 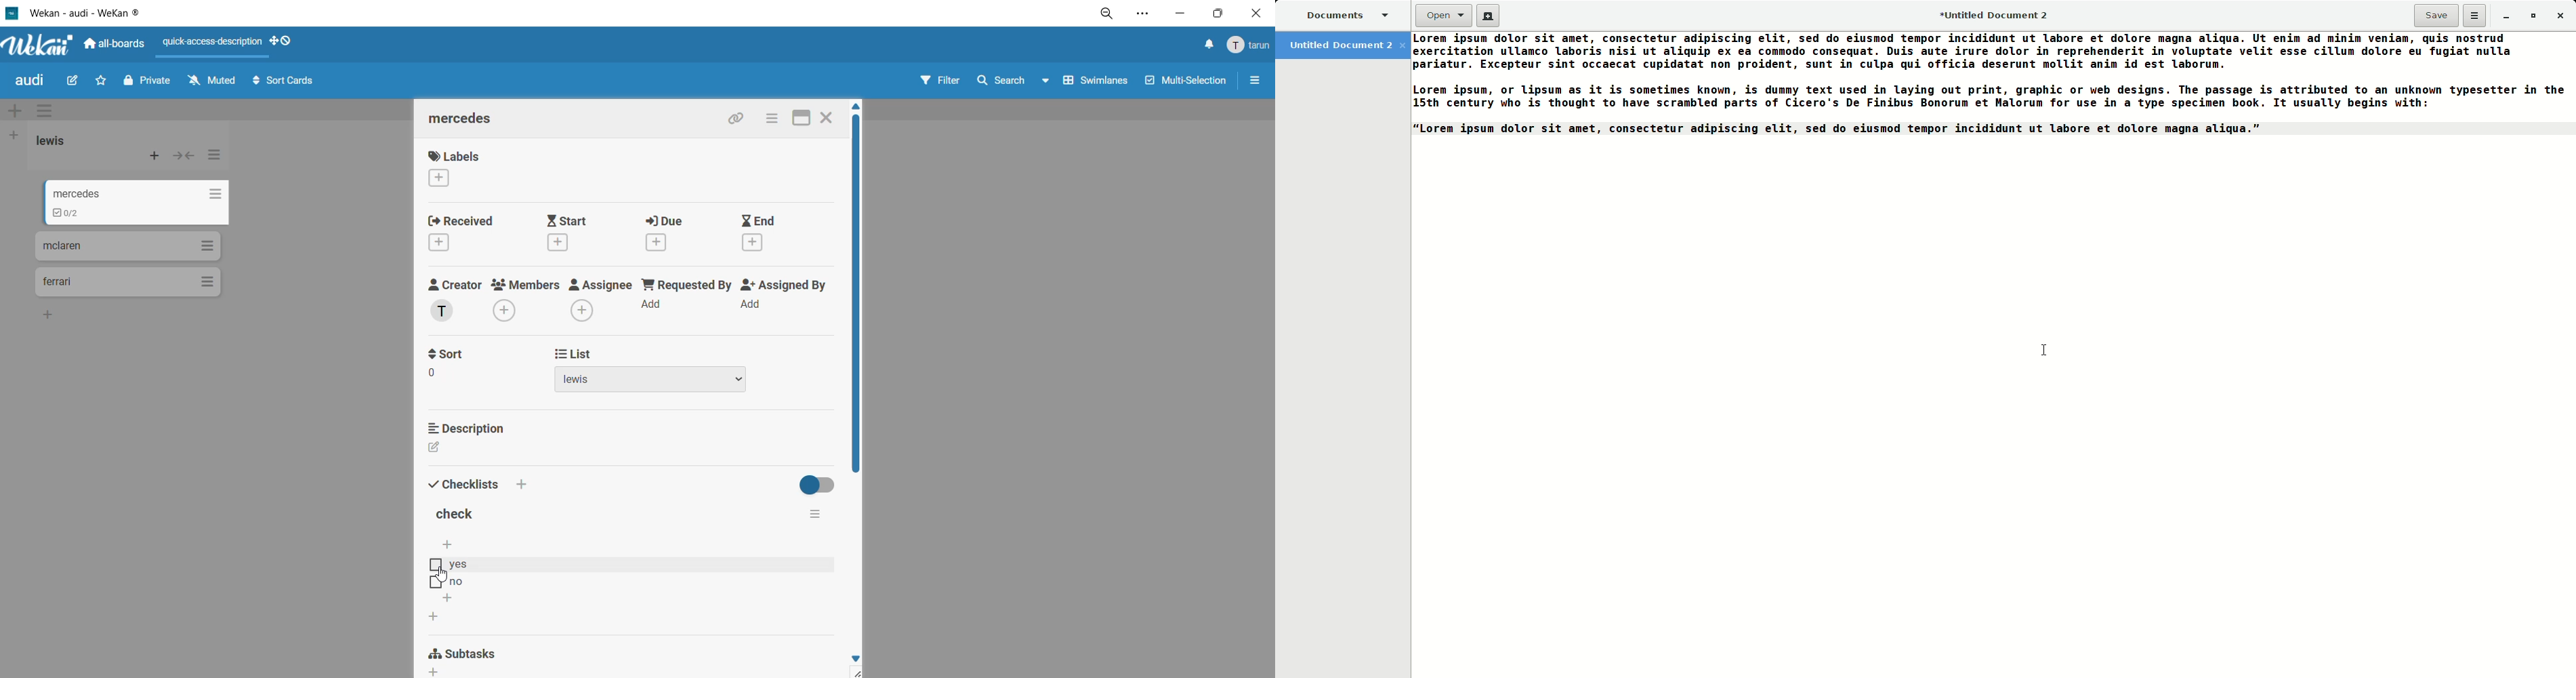 I want to click on cards, so click(x=126, y=283).